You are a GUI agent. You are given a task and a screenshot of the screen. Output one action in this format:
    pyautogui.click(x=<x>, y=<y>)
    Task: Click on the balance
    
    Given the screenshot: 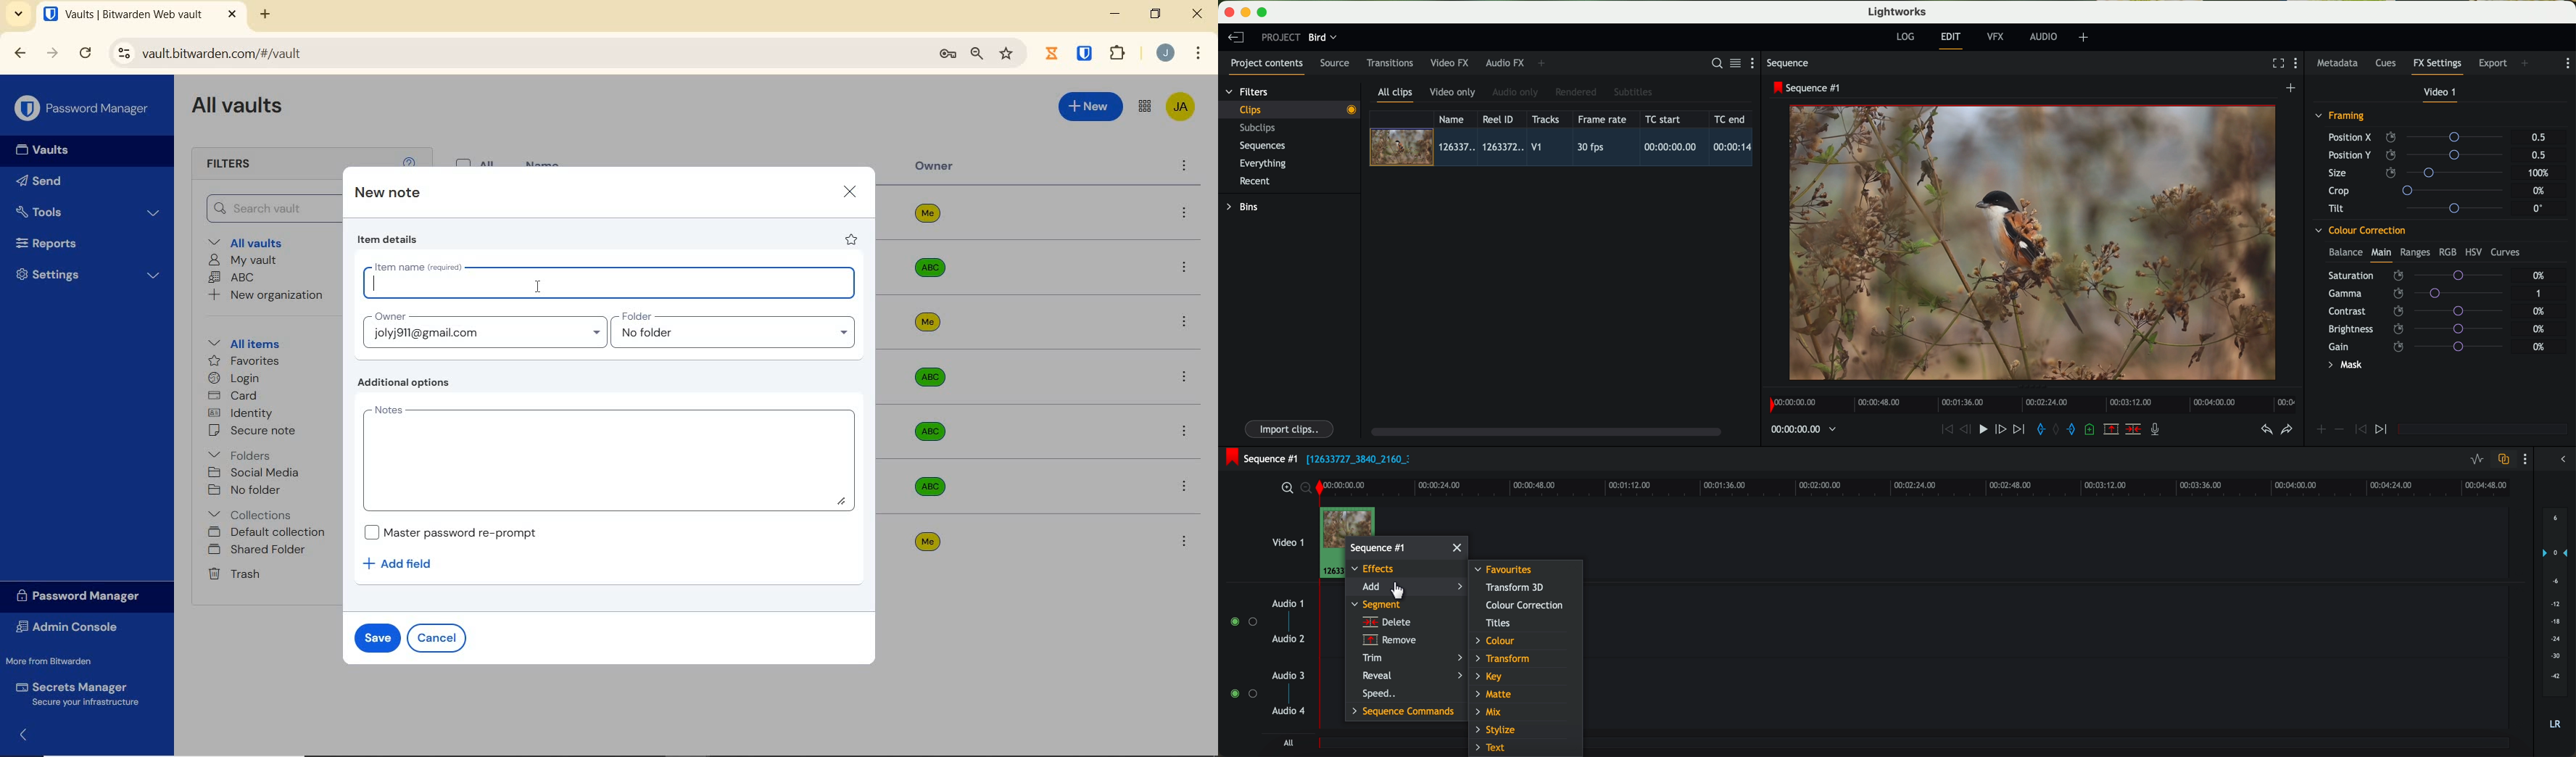 What is the action you would take?
    pyautogui.click(x=2346, y=253)
    